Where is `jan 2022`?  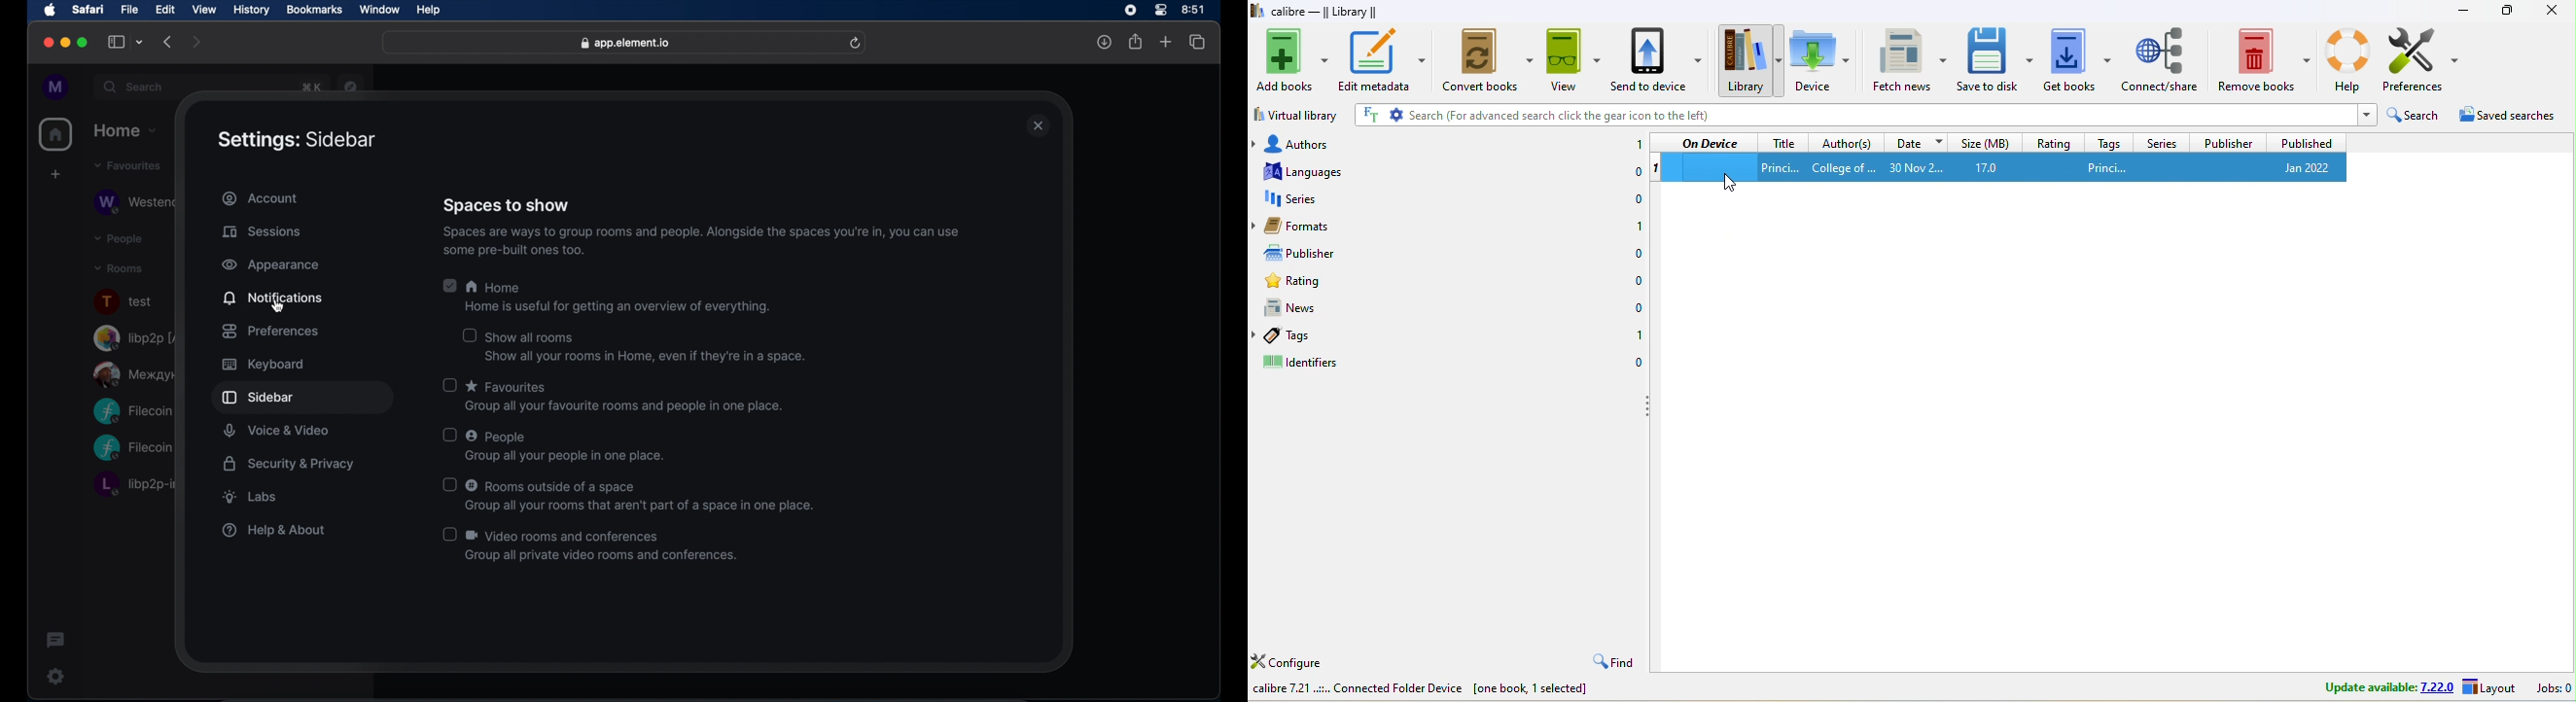
jan 2022 is located at coordinates (2300, 167).